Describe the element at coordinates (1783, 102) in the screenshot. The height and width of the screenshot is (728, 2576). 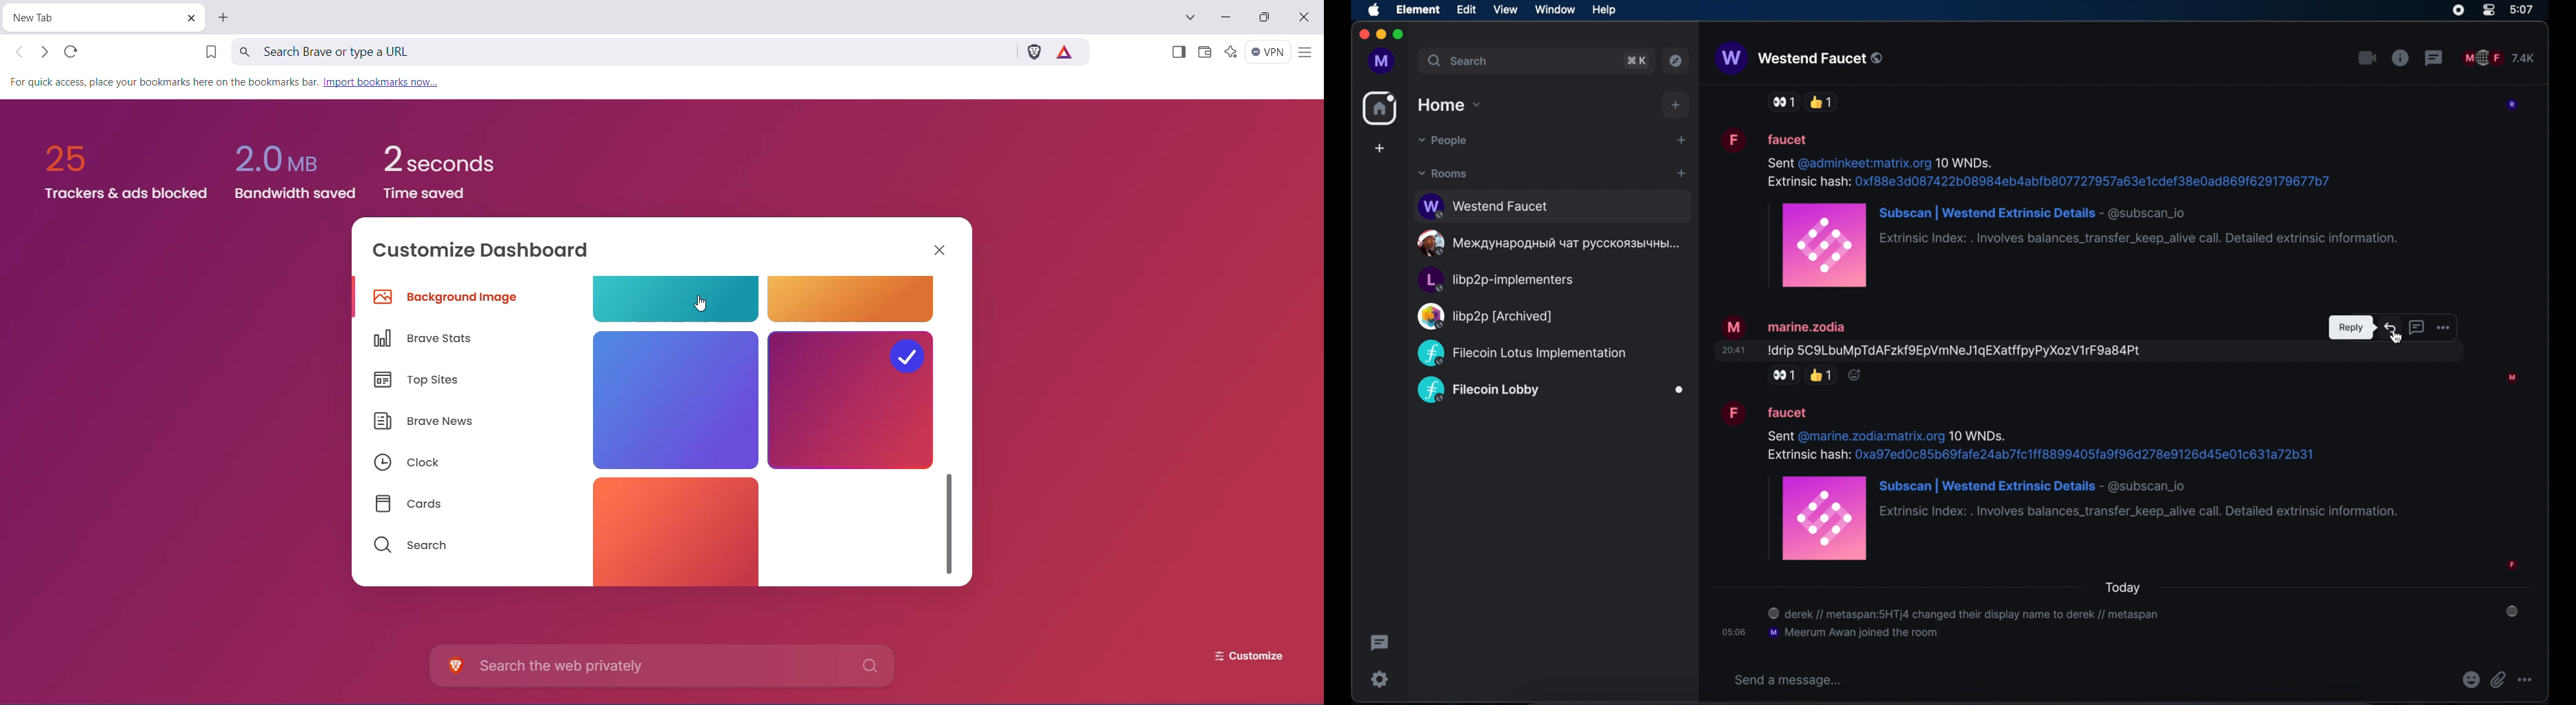
I see `side eye reaction` at that location.